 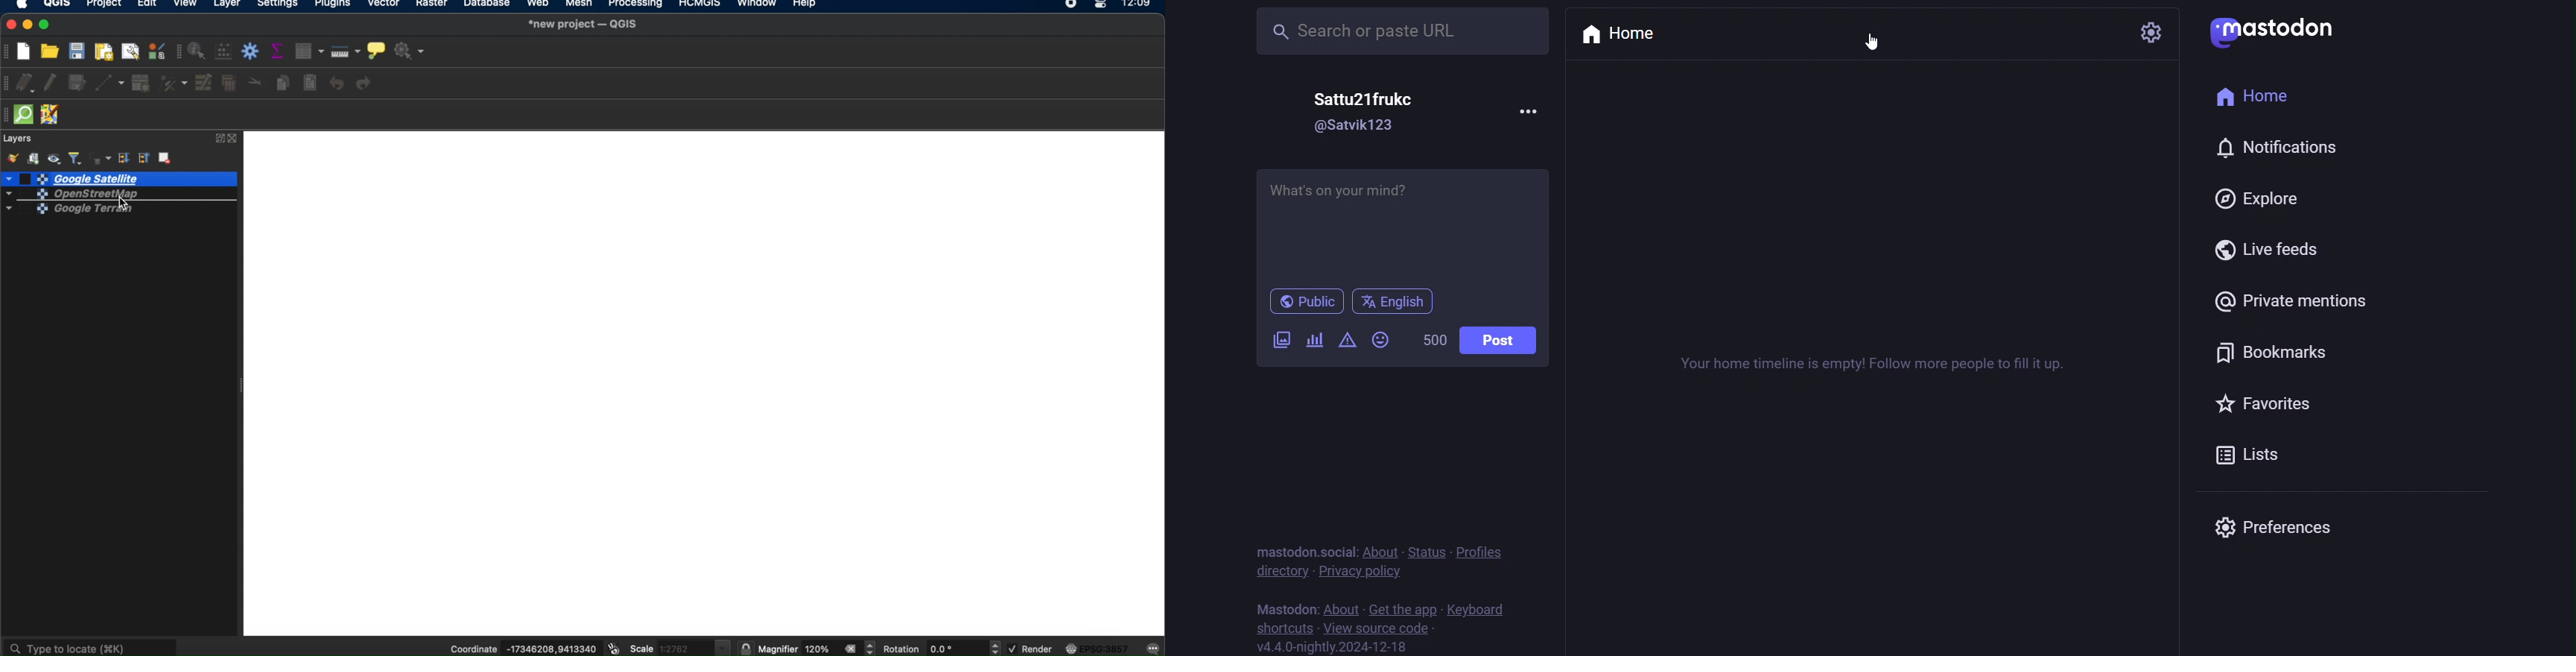 I want to click on notification, so click(x=2274, y=145).